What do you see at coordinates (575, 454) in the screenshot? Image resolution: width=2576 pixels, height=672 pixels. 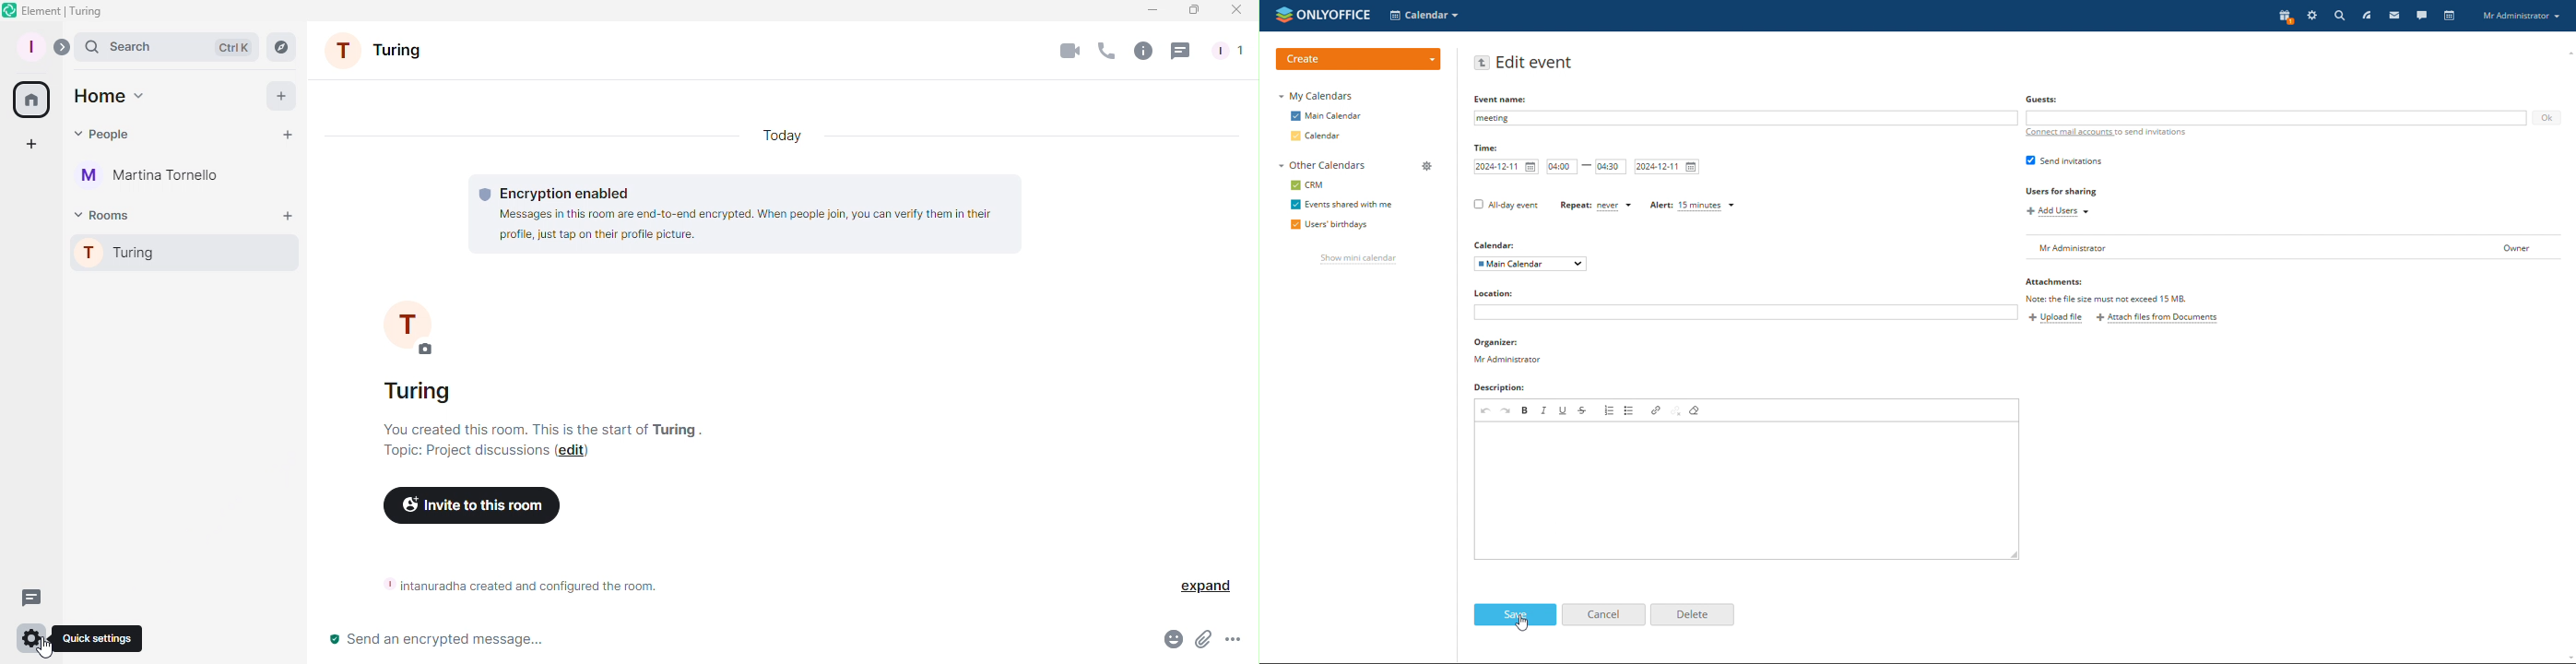 I see `Edit` at bounding box center [575, 454].